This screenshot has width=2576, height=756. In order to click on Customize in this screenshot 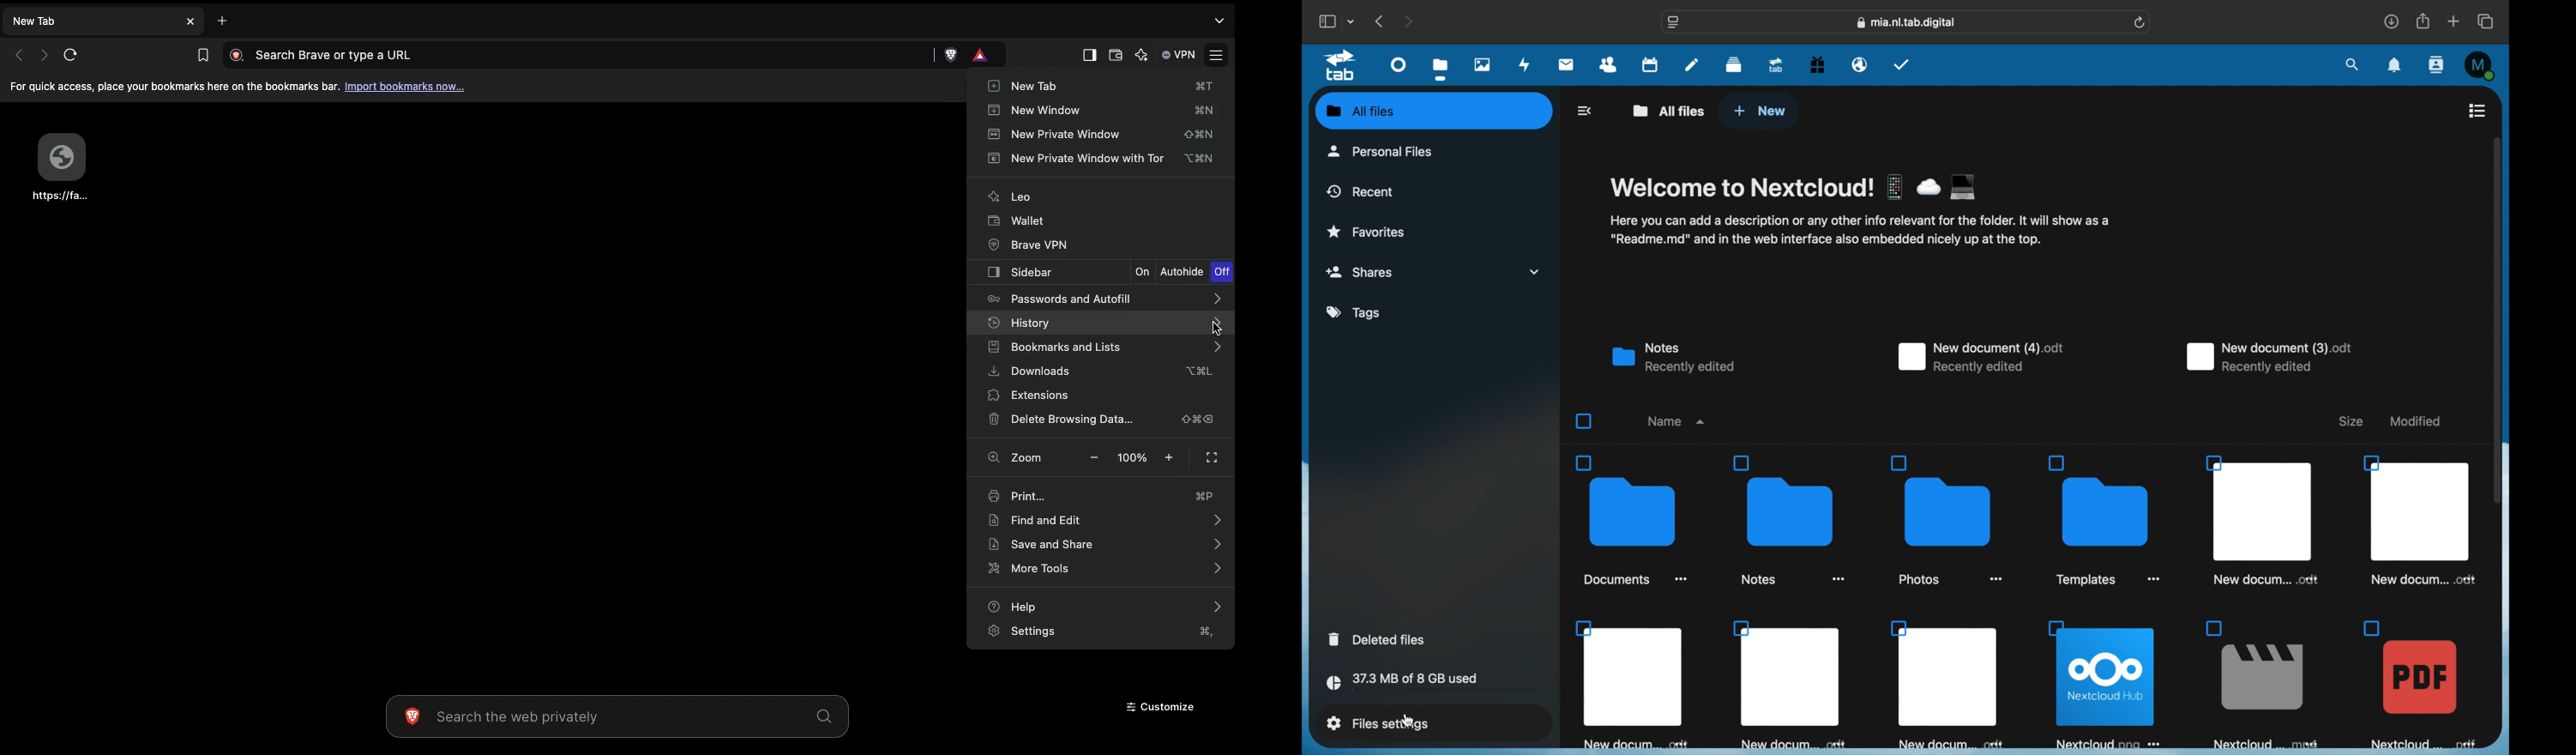, I will do `click(1158, 710)`.